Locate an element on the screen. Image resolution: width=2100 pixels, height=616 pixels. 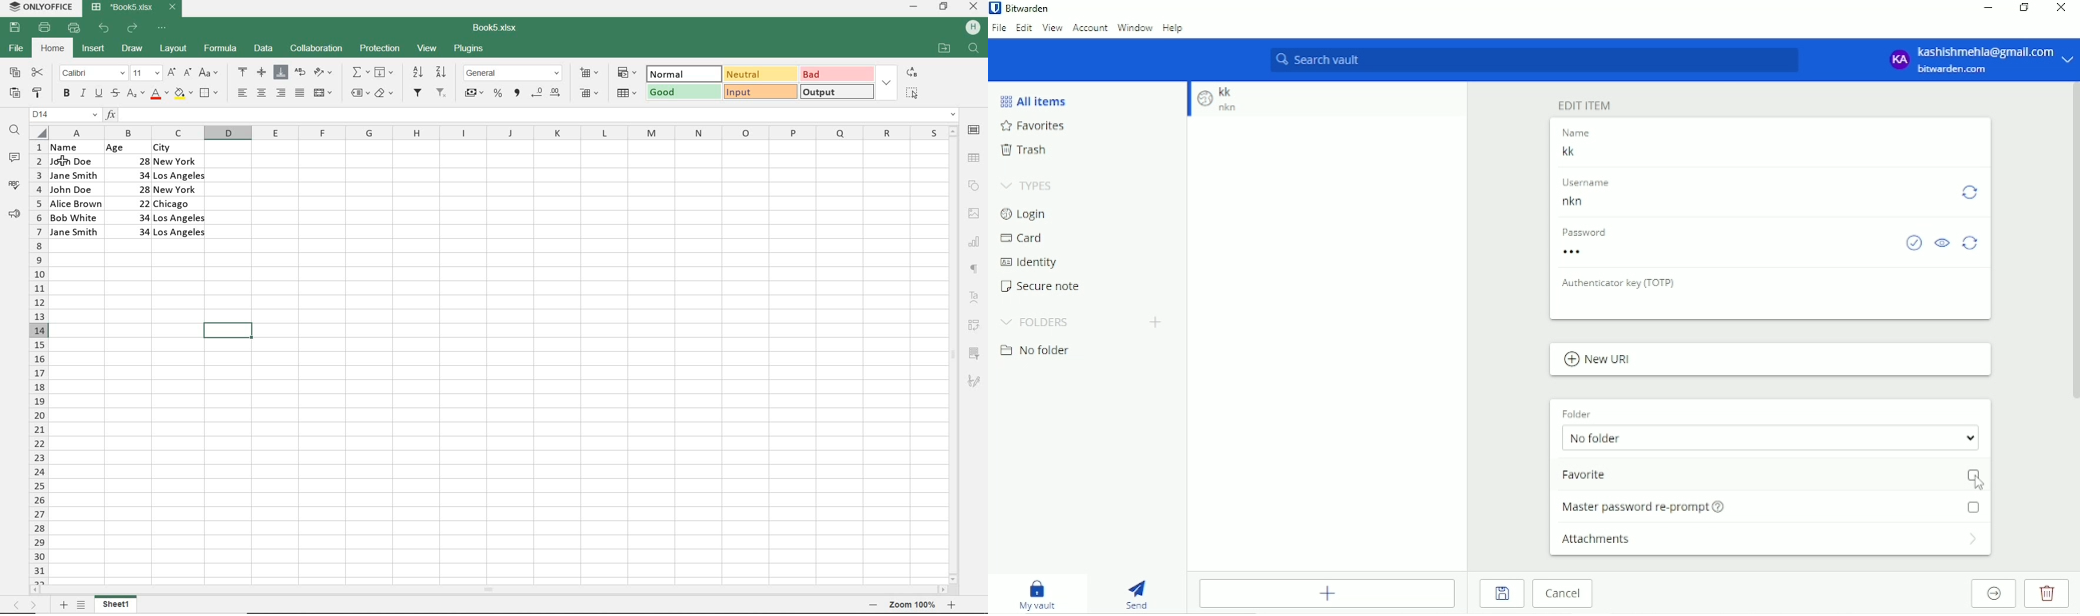
Favorite is located at coordinates (1770, 475).